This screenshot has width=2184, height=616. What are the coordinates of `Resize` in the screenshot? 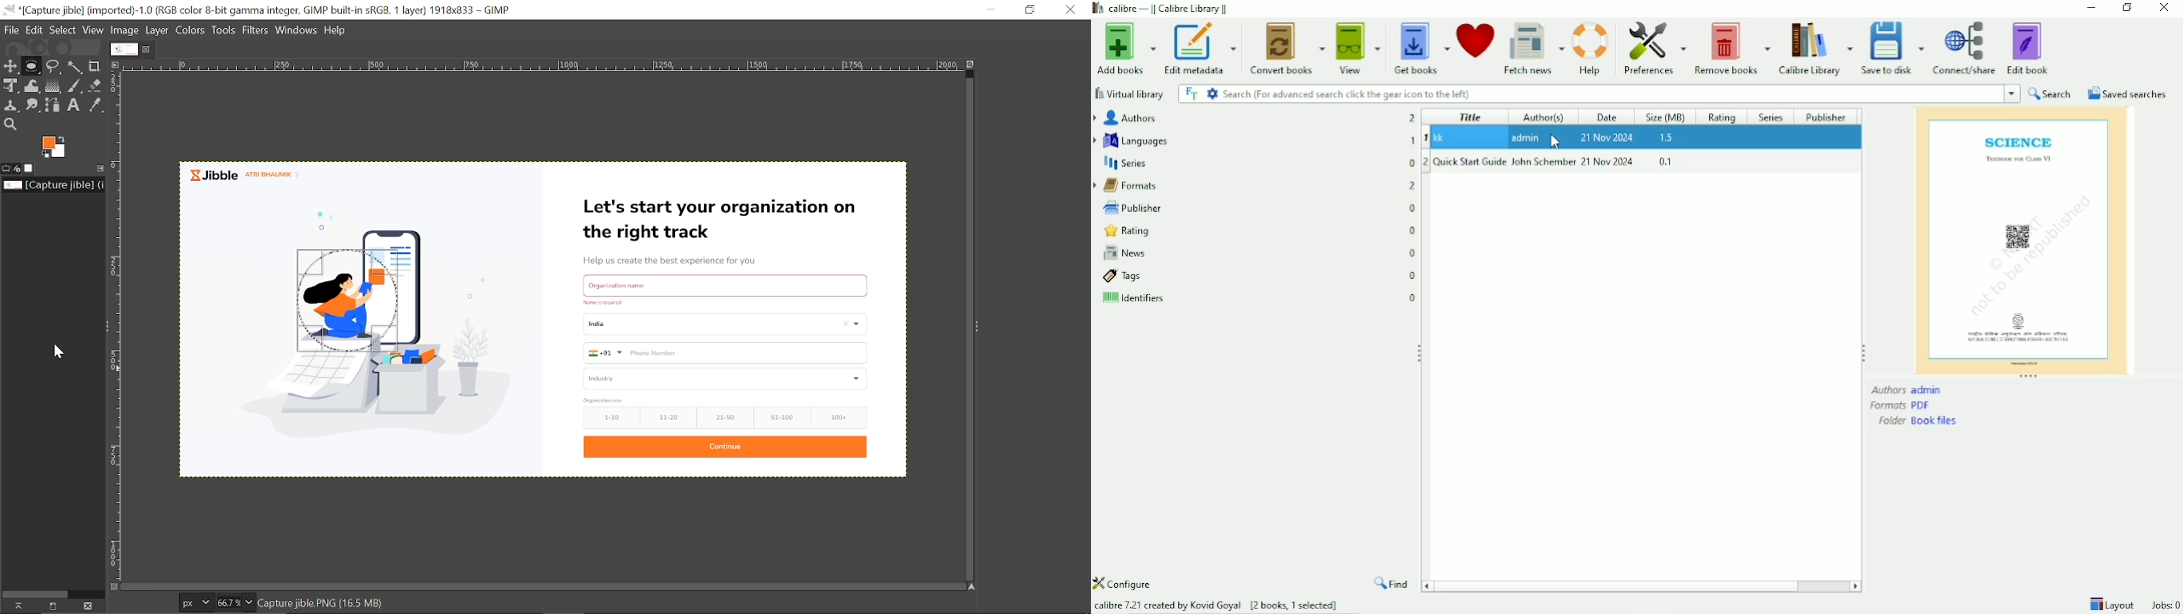 It's located at (2028, 377).